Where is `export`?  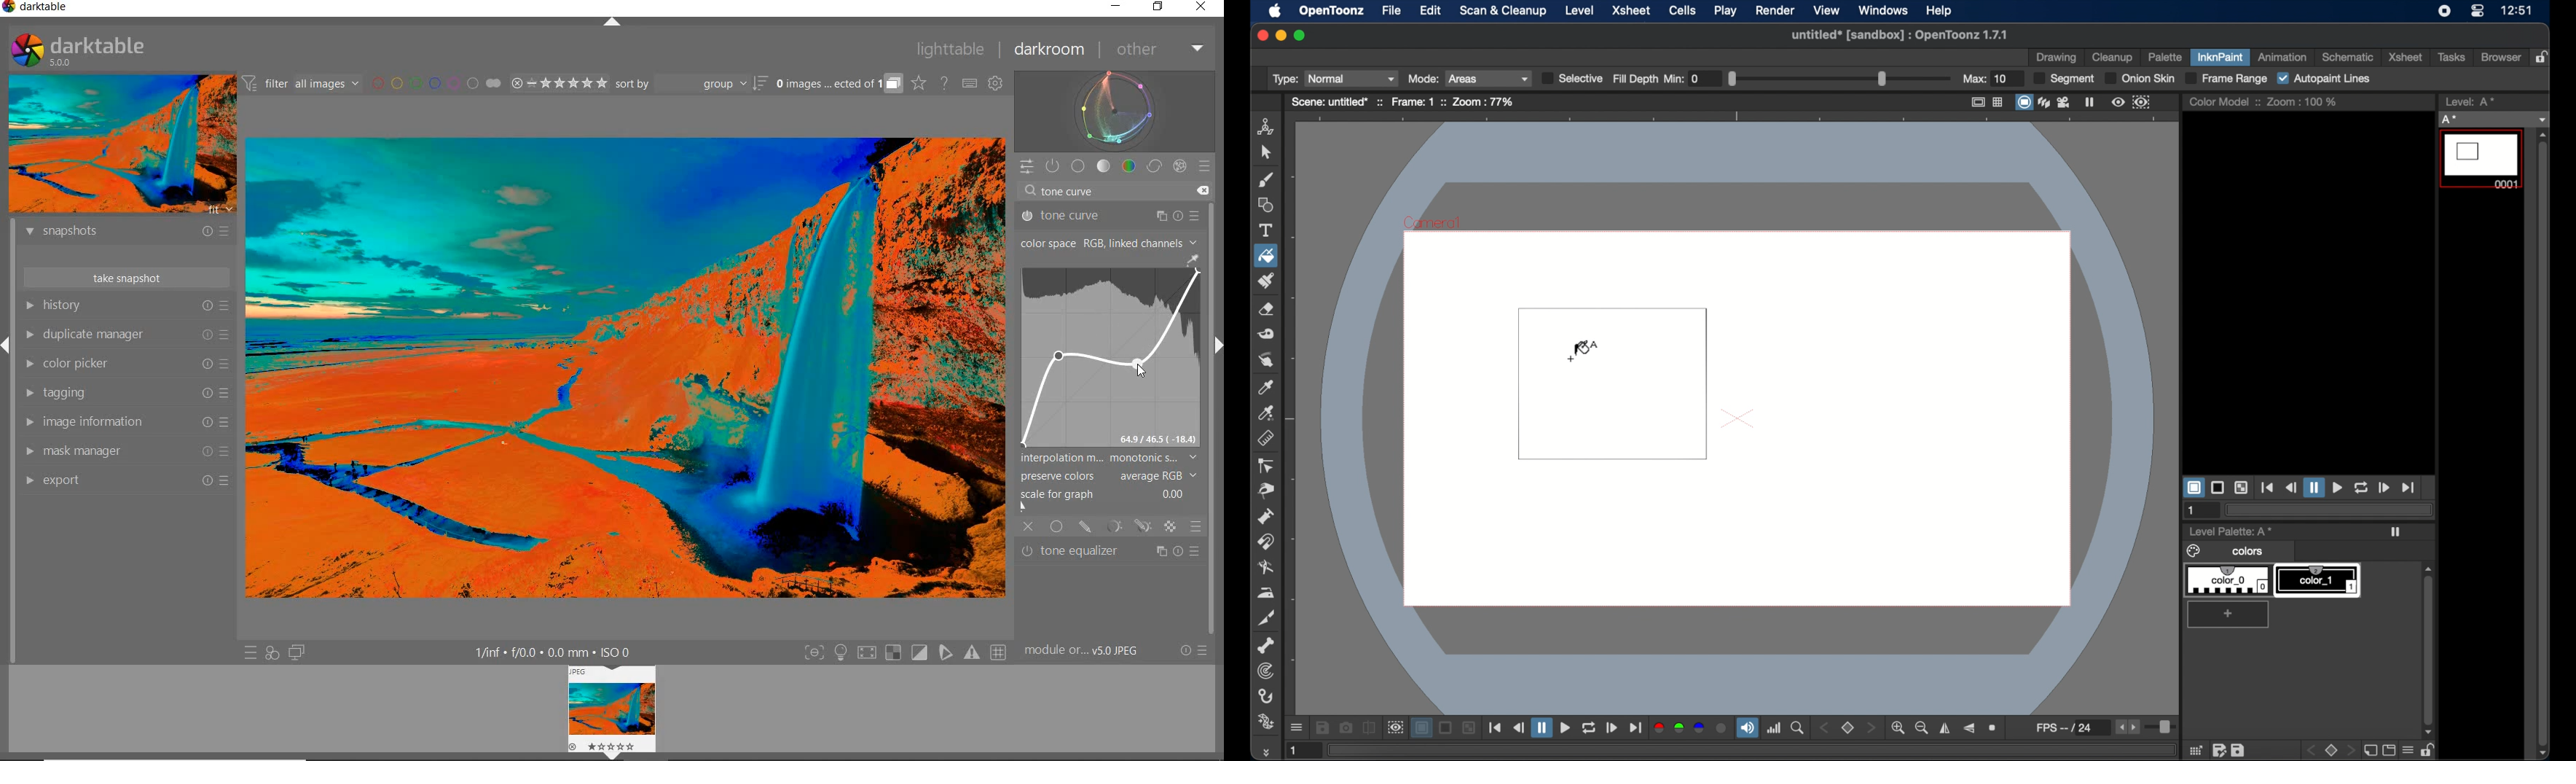 export is located at coordinates (128, 482).